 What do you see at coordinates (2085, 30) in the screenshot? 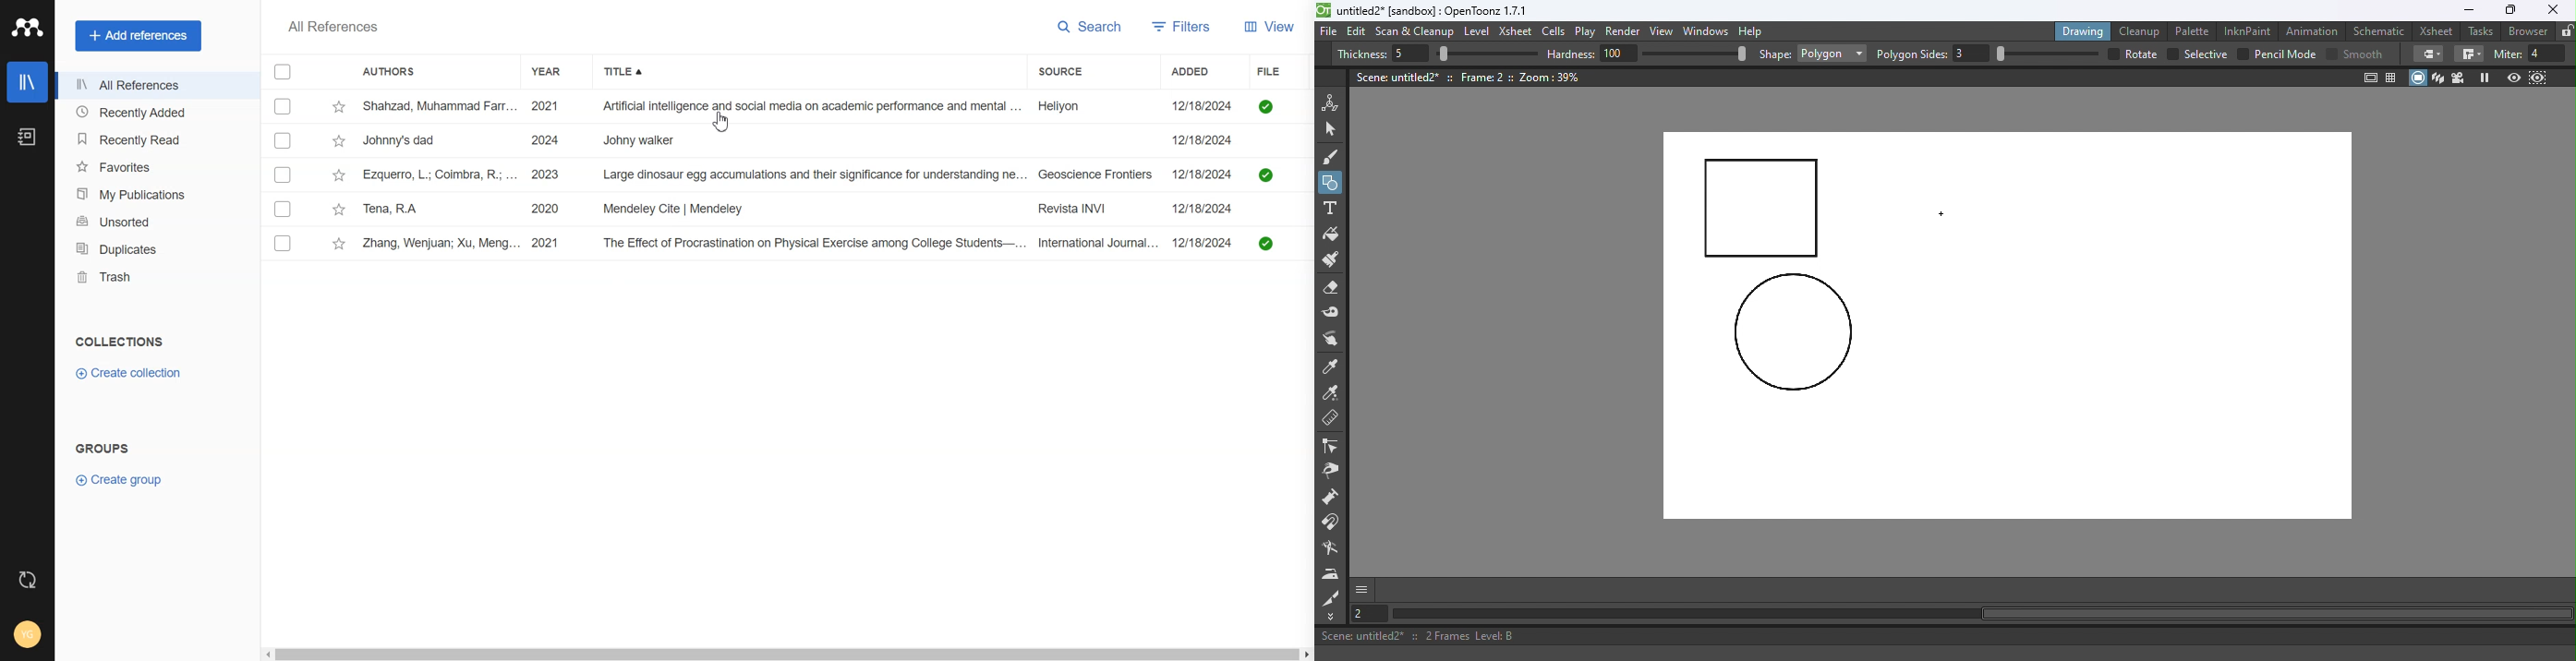
I see `Drawing` at bounding box center [2085, 30].